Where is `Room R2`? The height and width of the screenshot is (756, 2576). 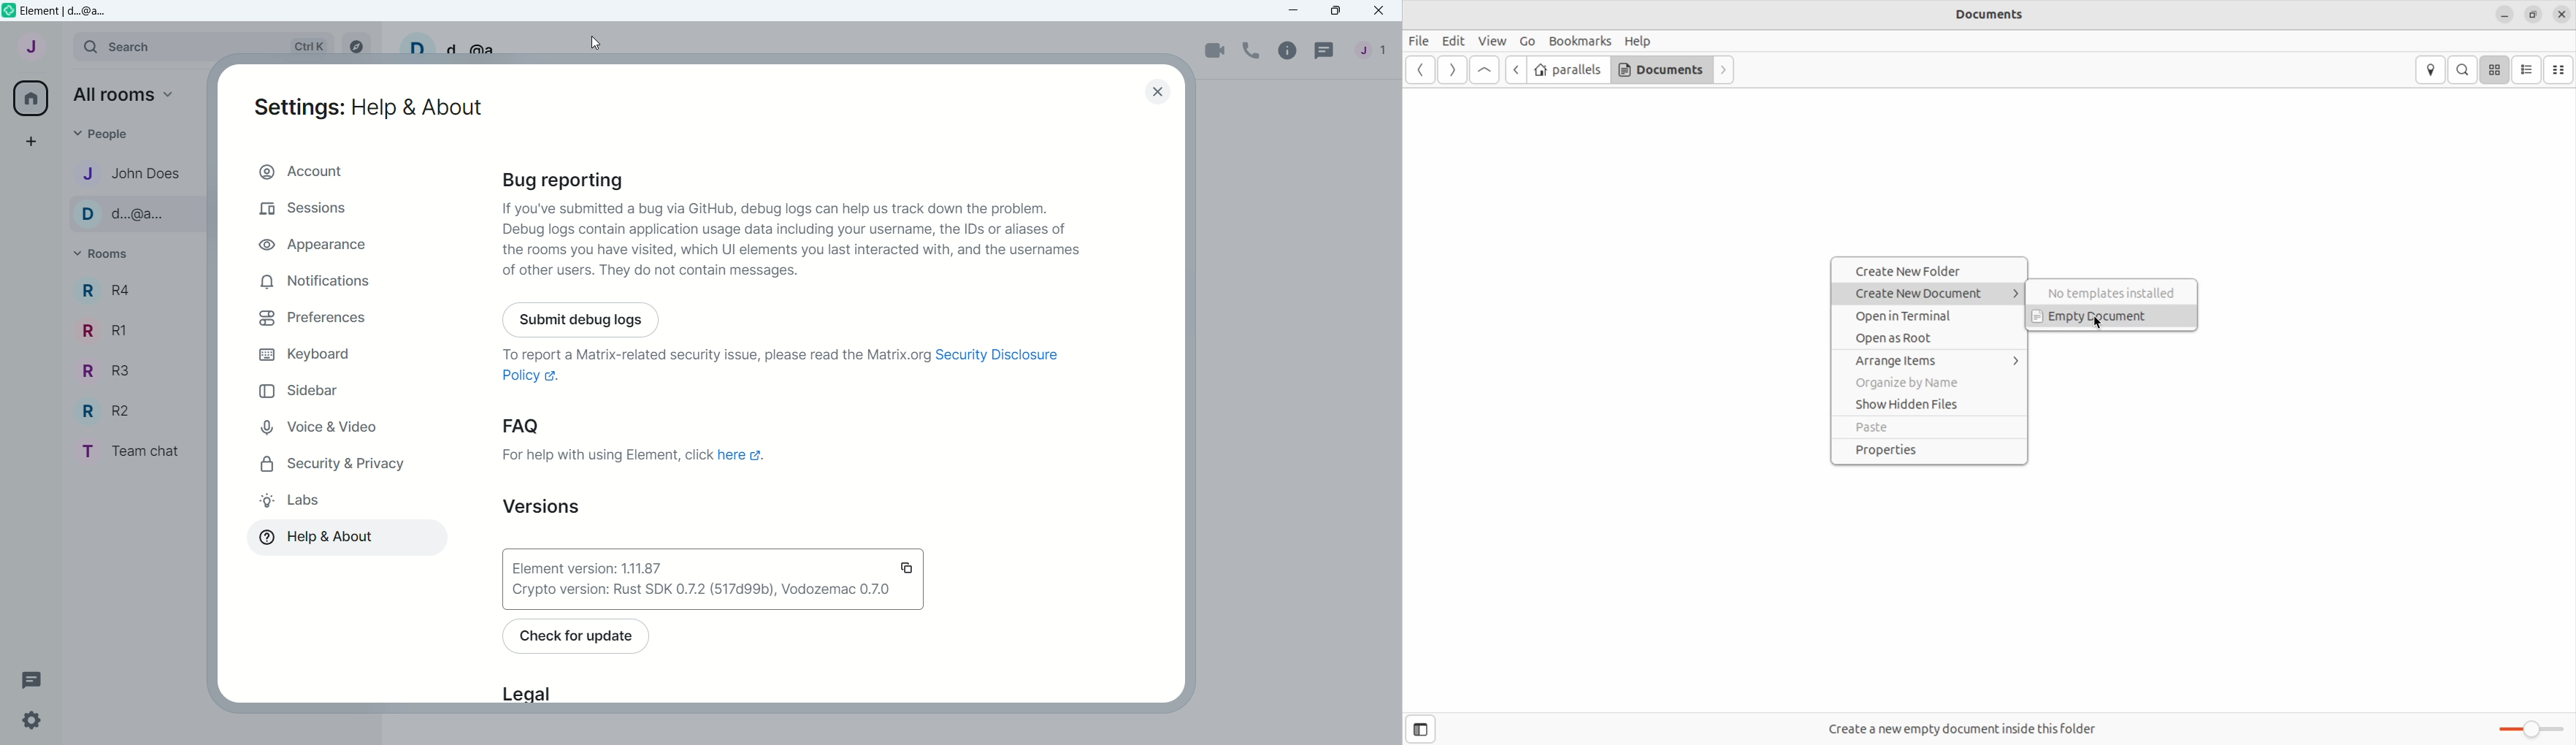 Room R2 is located at coordinates (103, 410).